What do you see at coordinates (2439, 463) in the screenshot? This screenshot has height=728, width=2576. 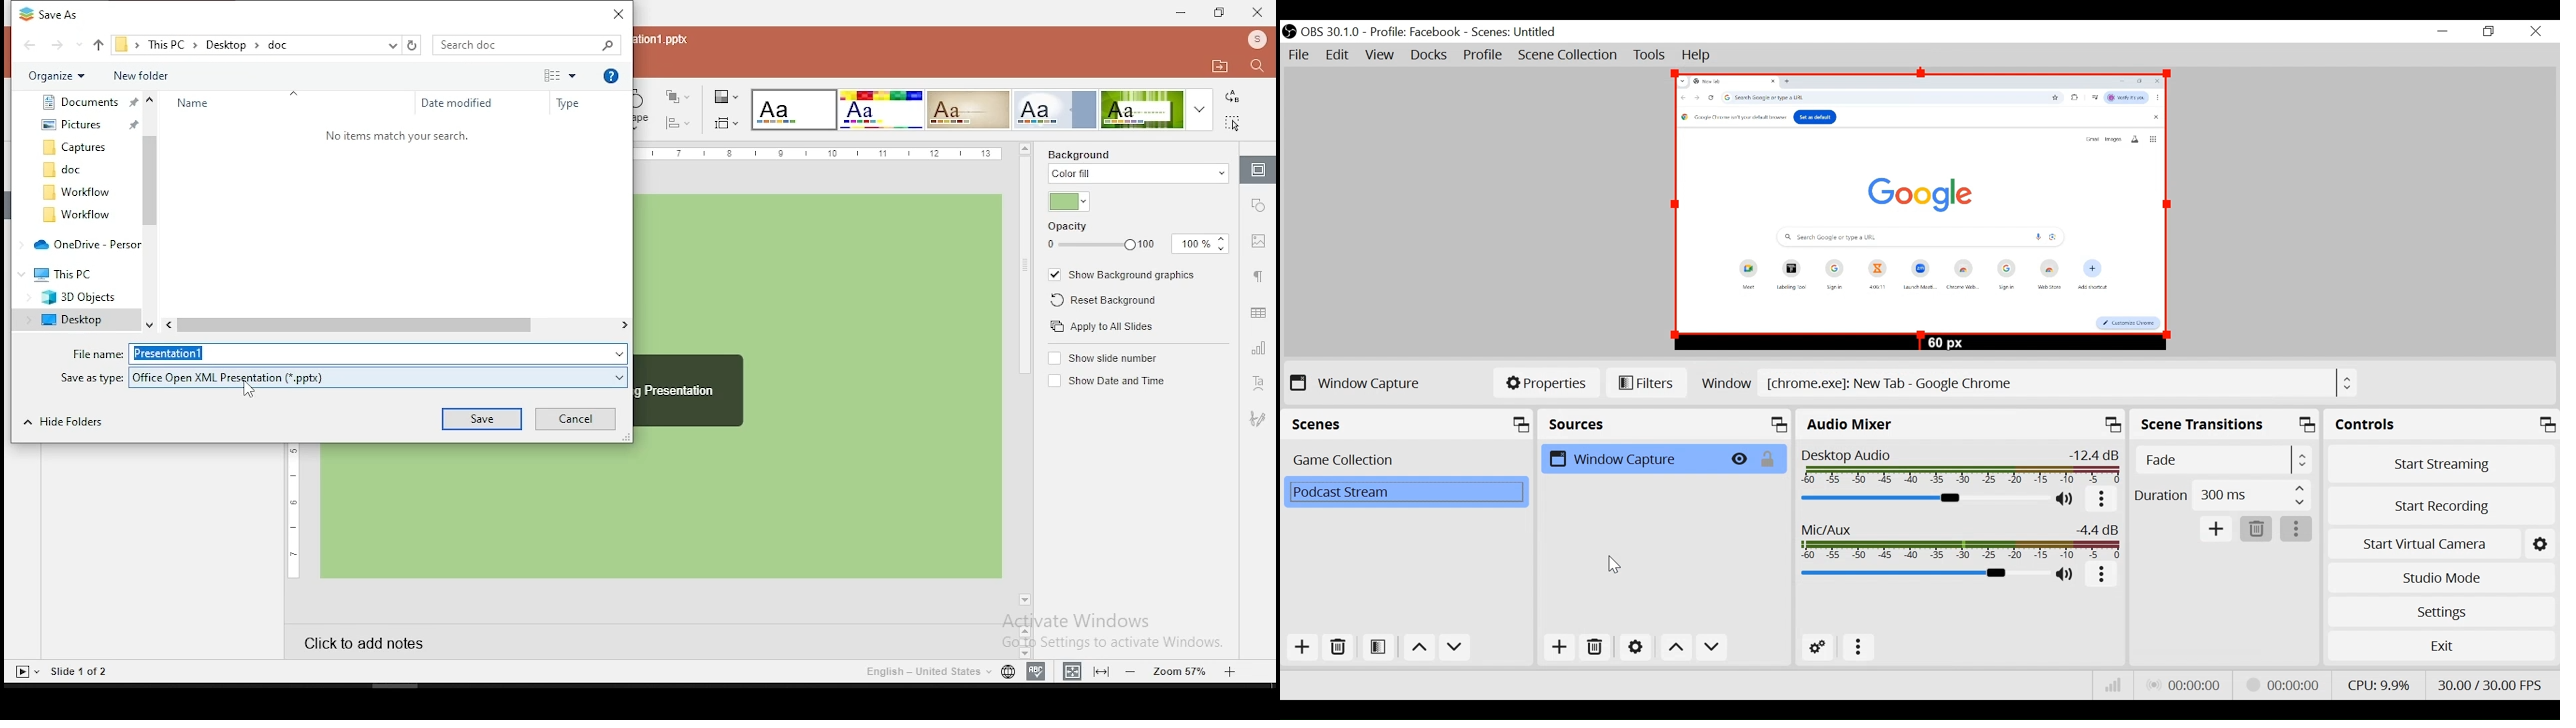 I see `Start Streaming` at bounding box center [2439, 463].